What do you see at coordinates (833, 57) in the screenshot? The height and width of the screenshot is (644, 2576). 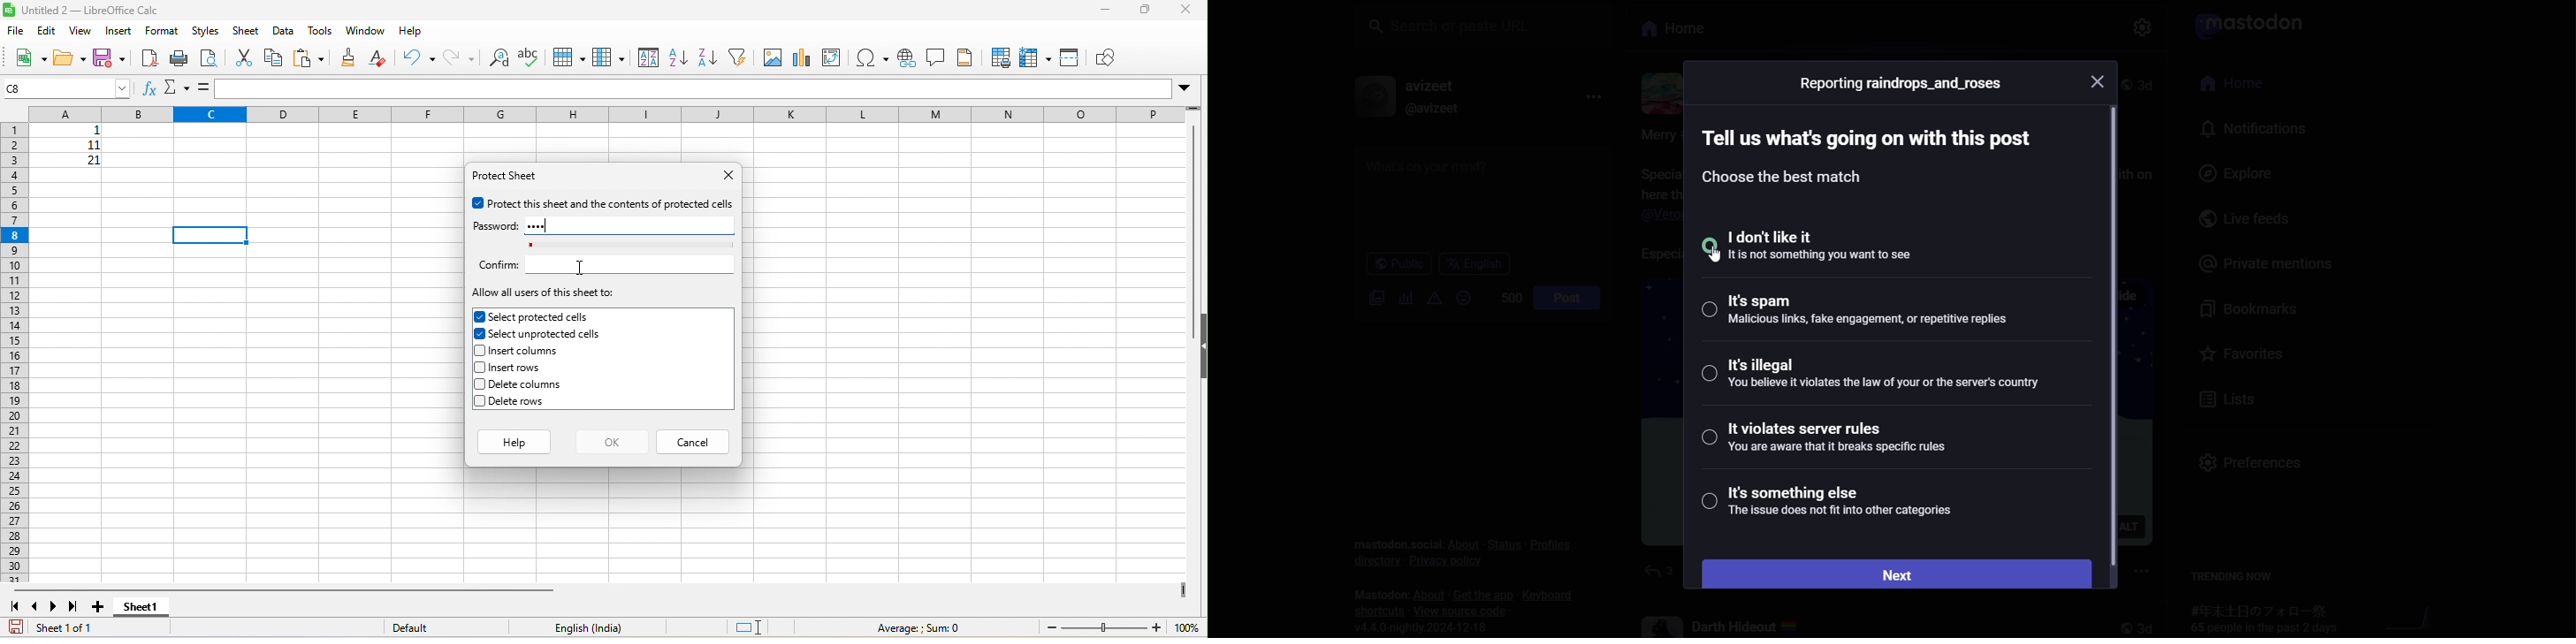 I see `pivot table` at bounding box center [833, 57].